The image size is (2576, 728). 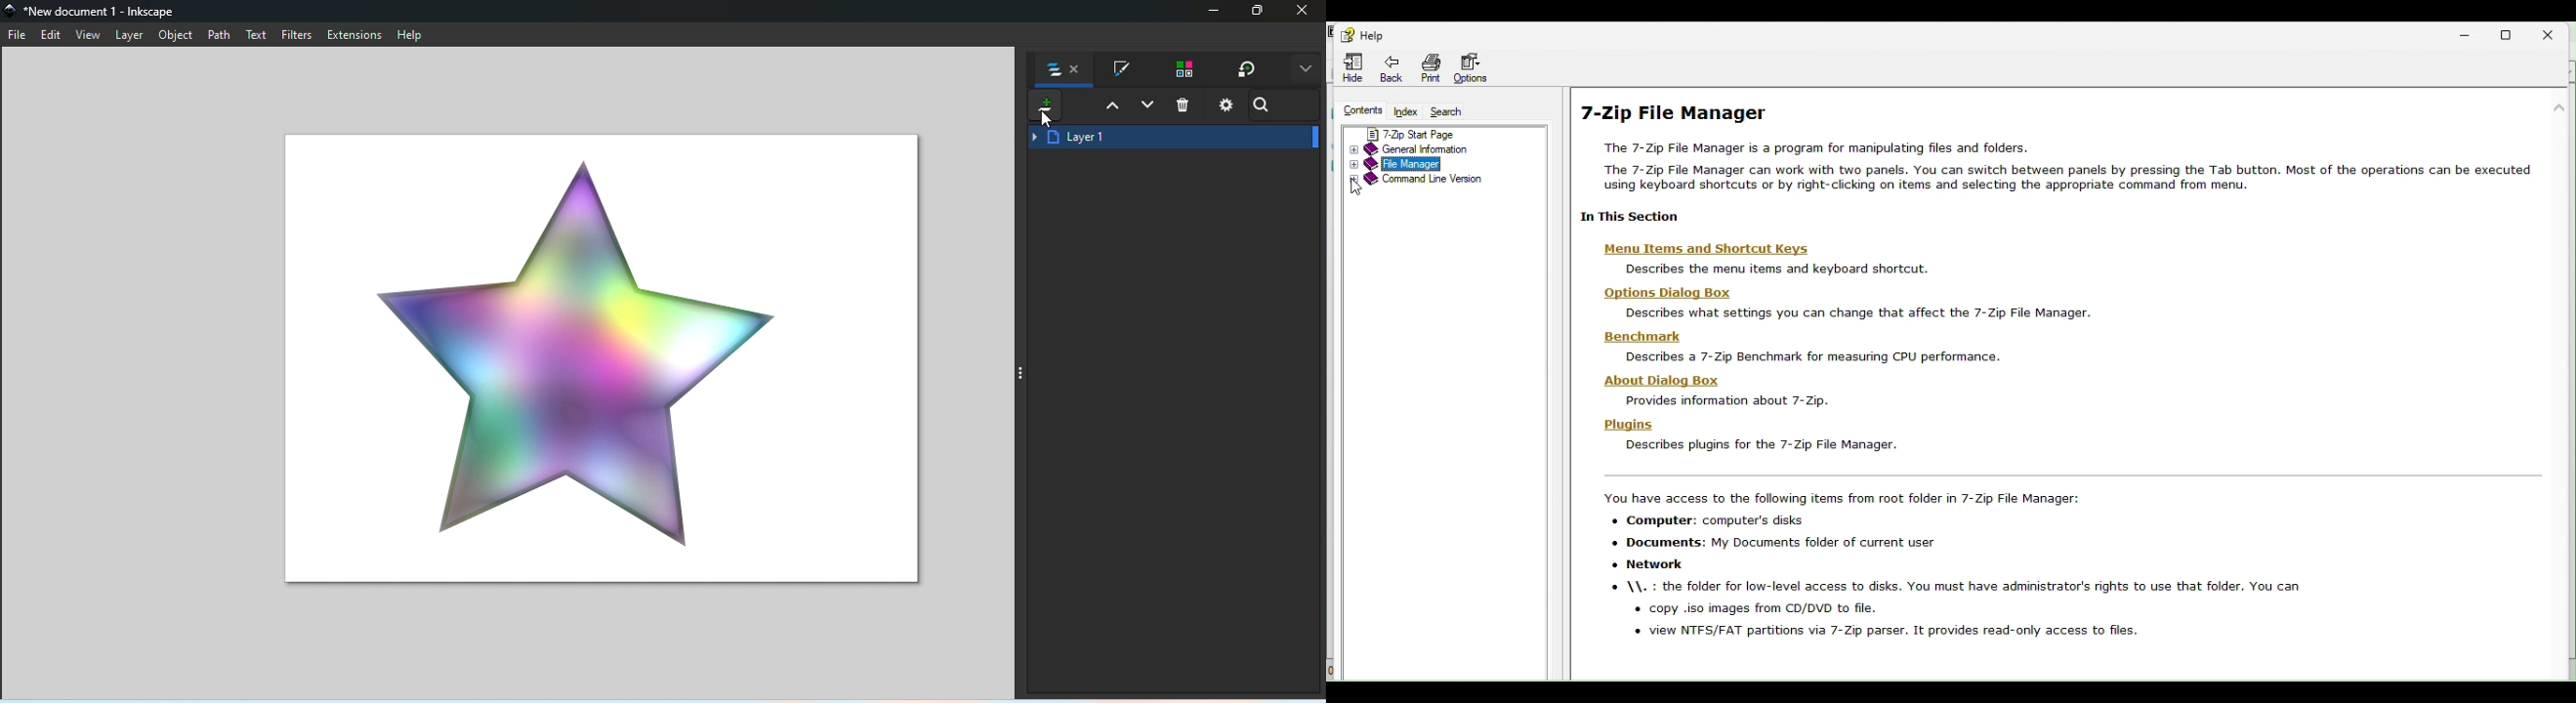 What do you see at coordinates (1481, 68) in the screenshot?
I see `Options` at bounding box center [1481, 68].